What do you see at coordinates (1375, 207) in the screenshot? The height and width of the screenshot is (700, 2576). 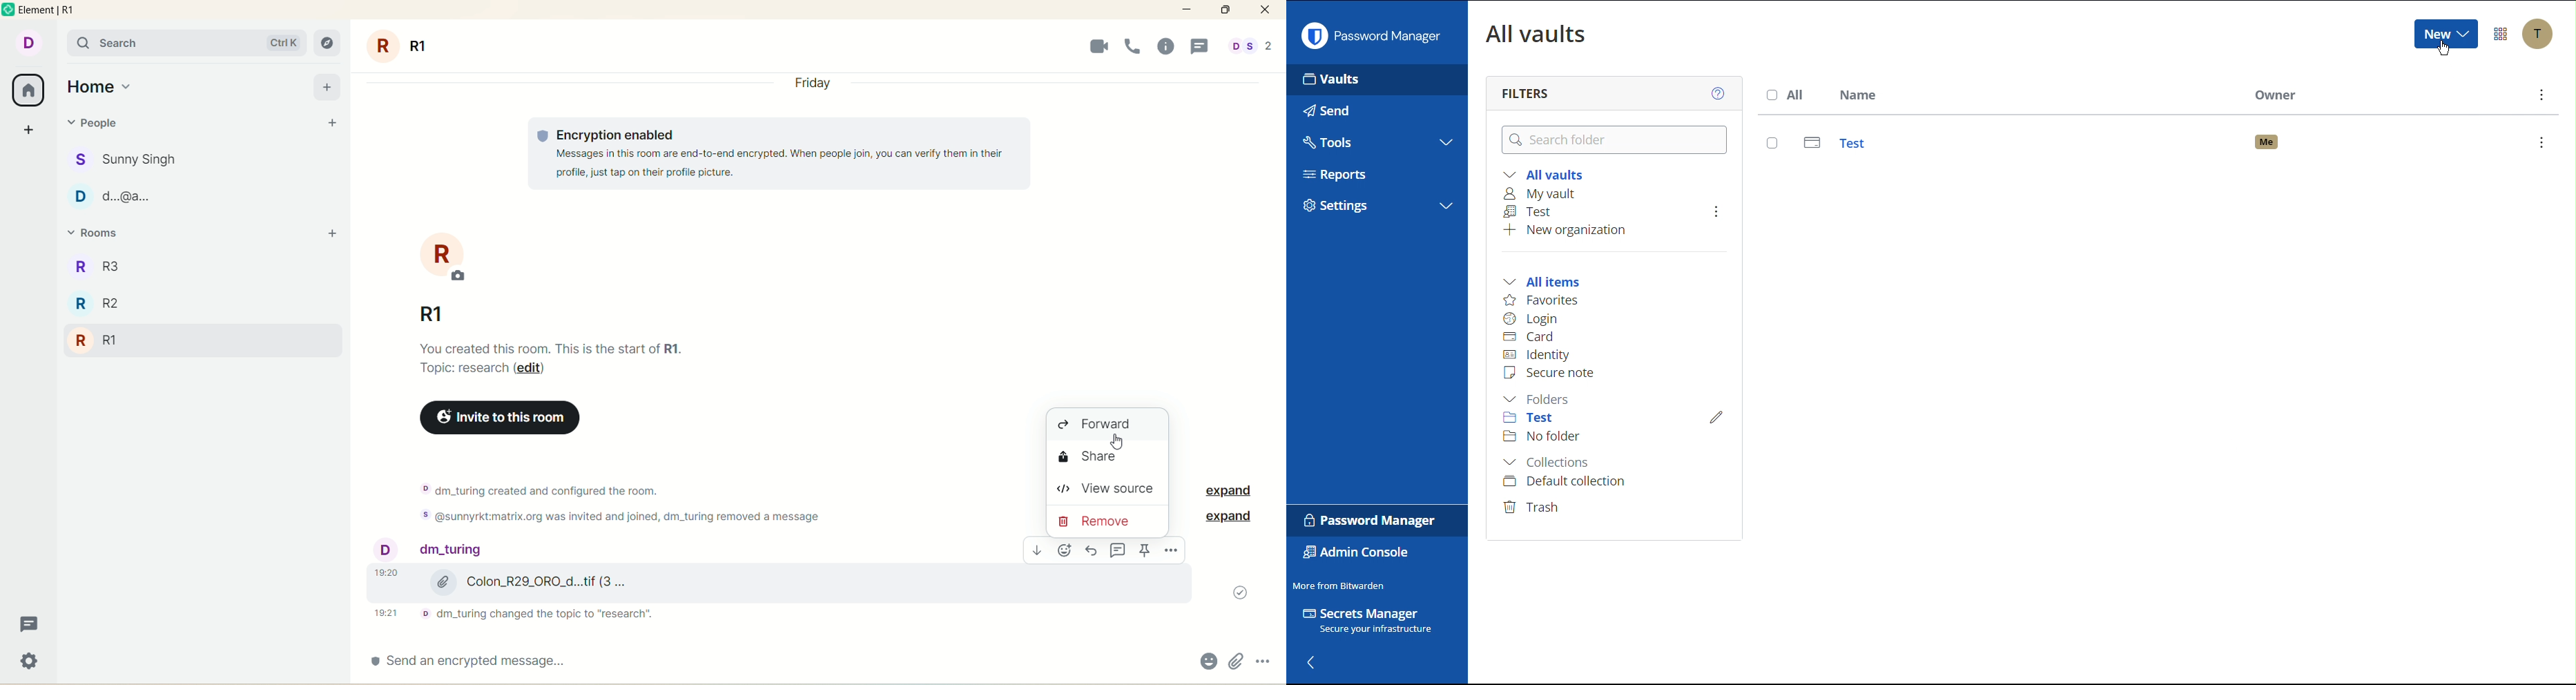 I see `Settings` at bounding box center [1375, 207].